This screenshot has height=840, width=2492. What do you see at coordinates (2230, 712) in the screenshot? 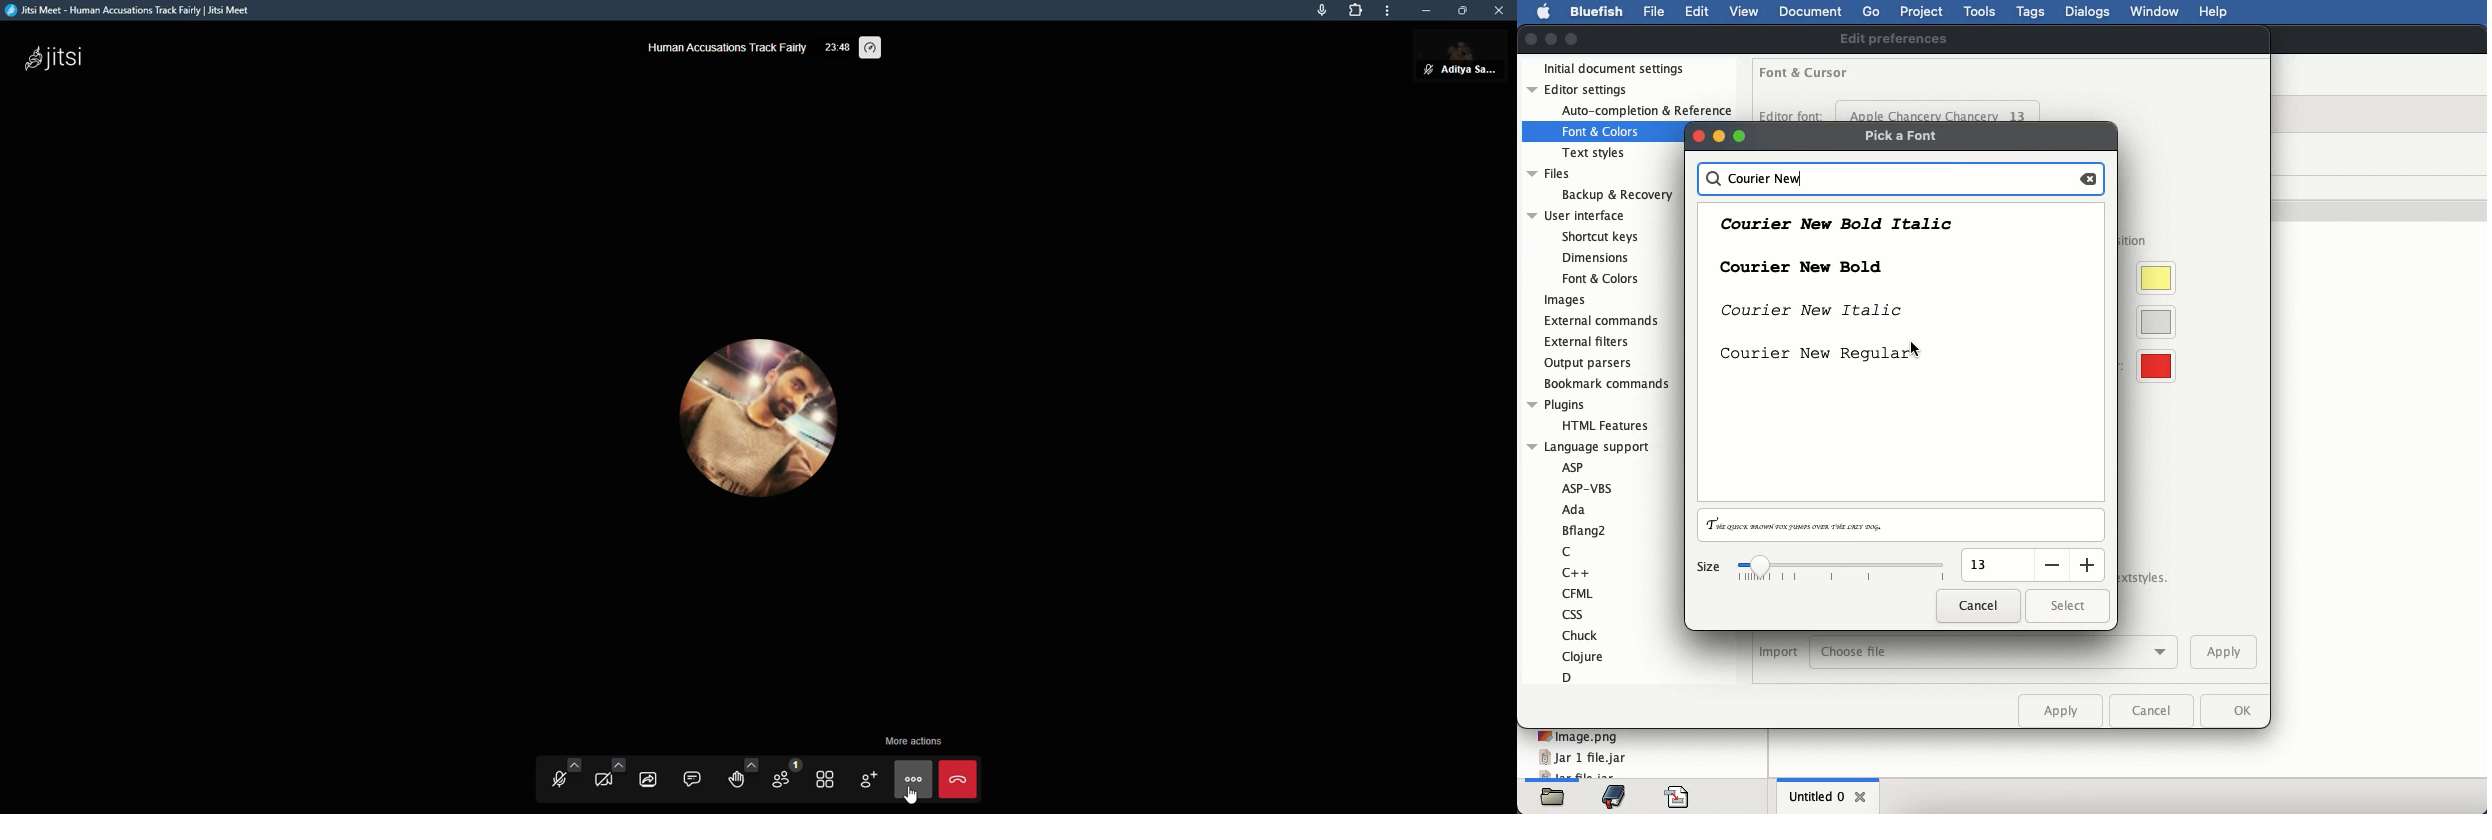
I see `ok` at bounding box center [2230, 712].